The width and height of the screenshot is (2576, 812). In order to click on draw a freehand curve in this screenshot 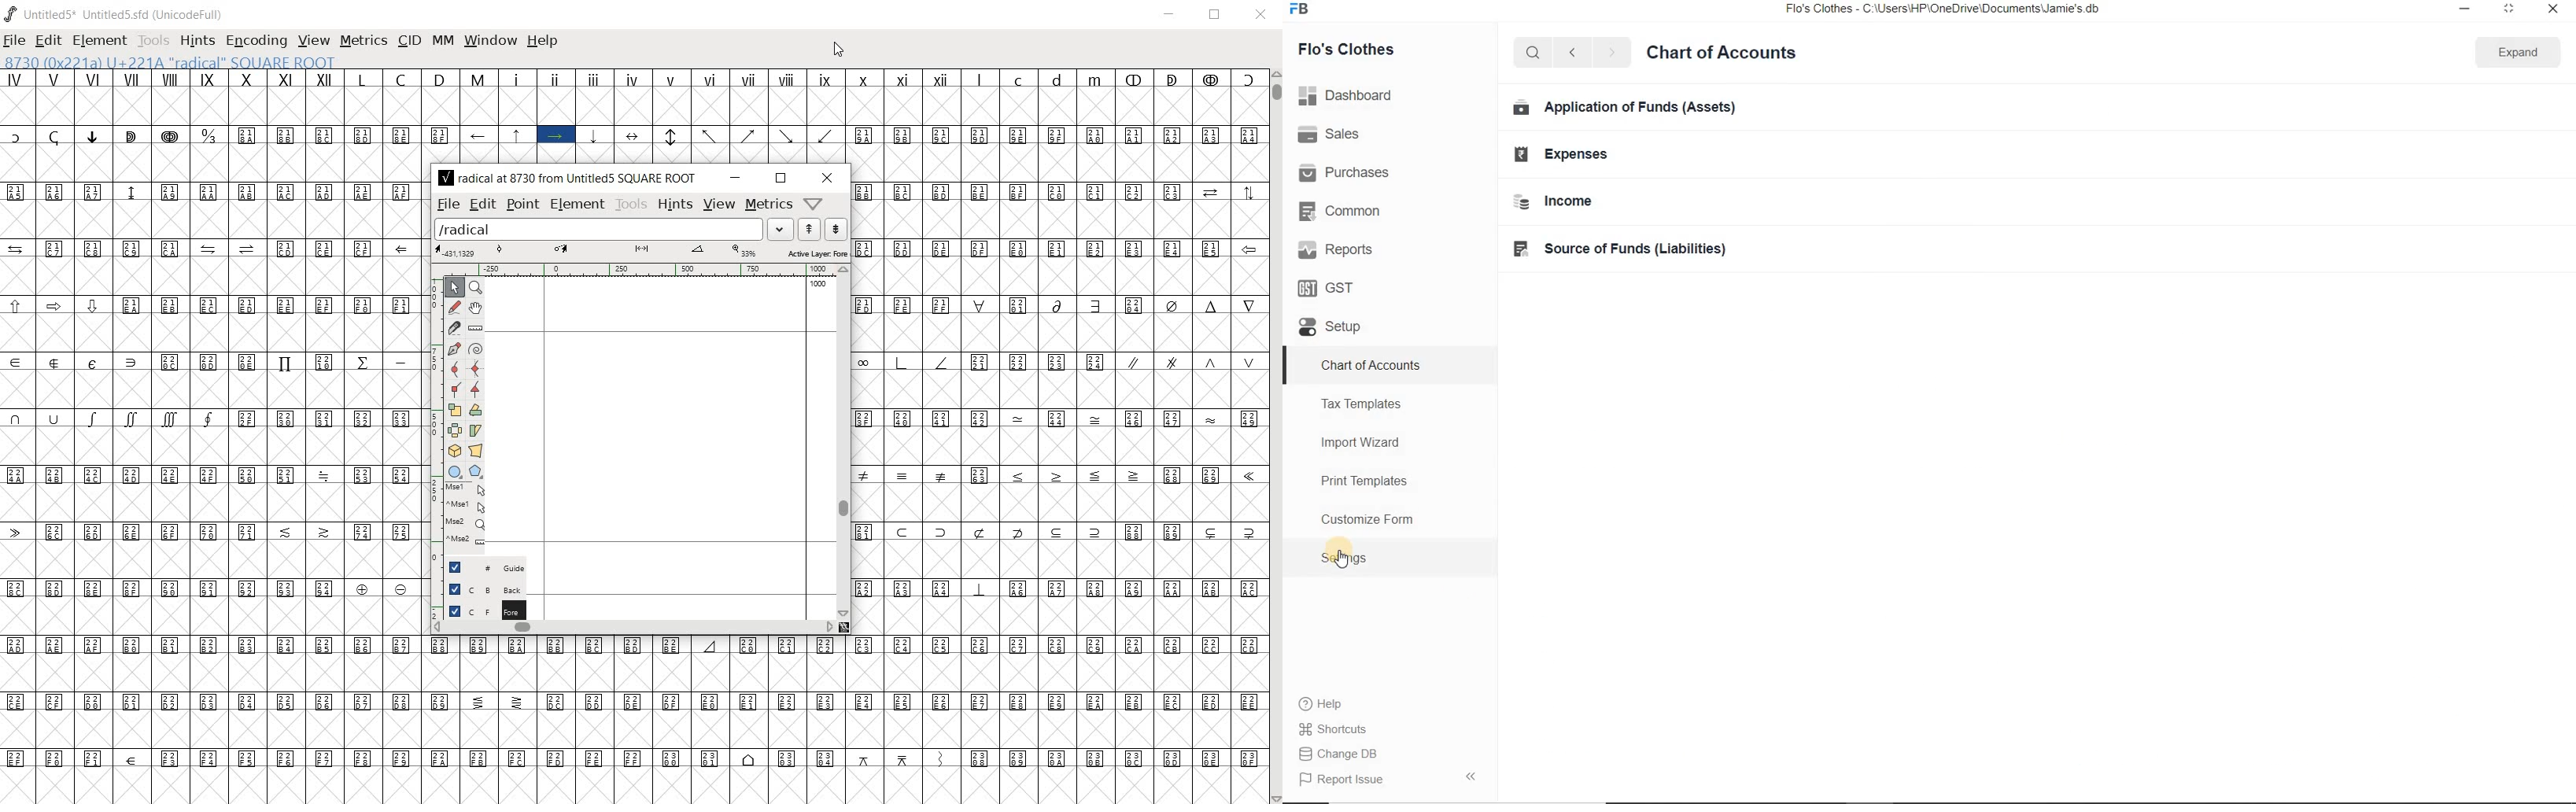, I will do `click(454, 307)`.